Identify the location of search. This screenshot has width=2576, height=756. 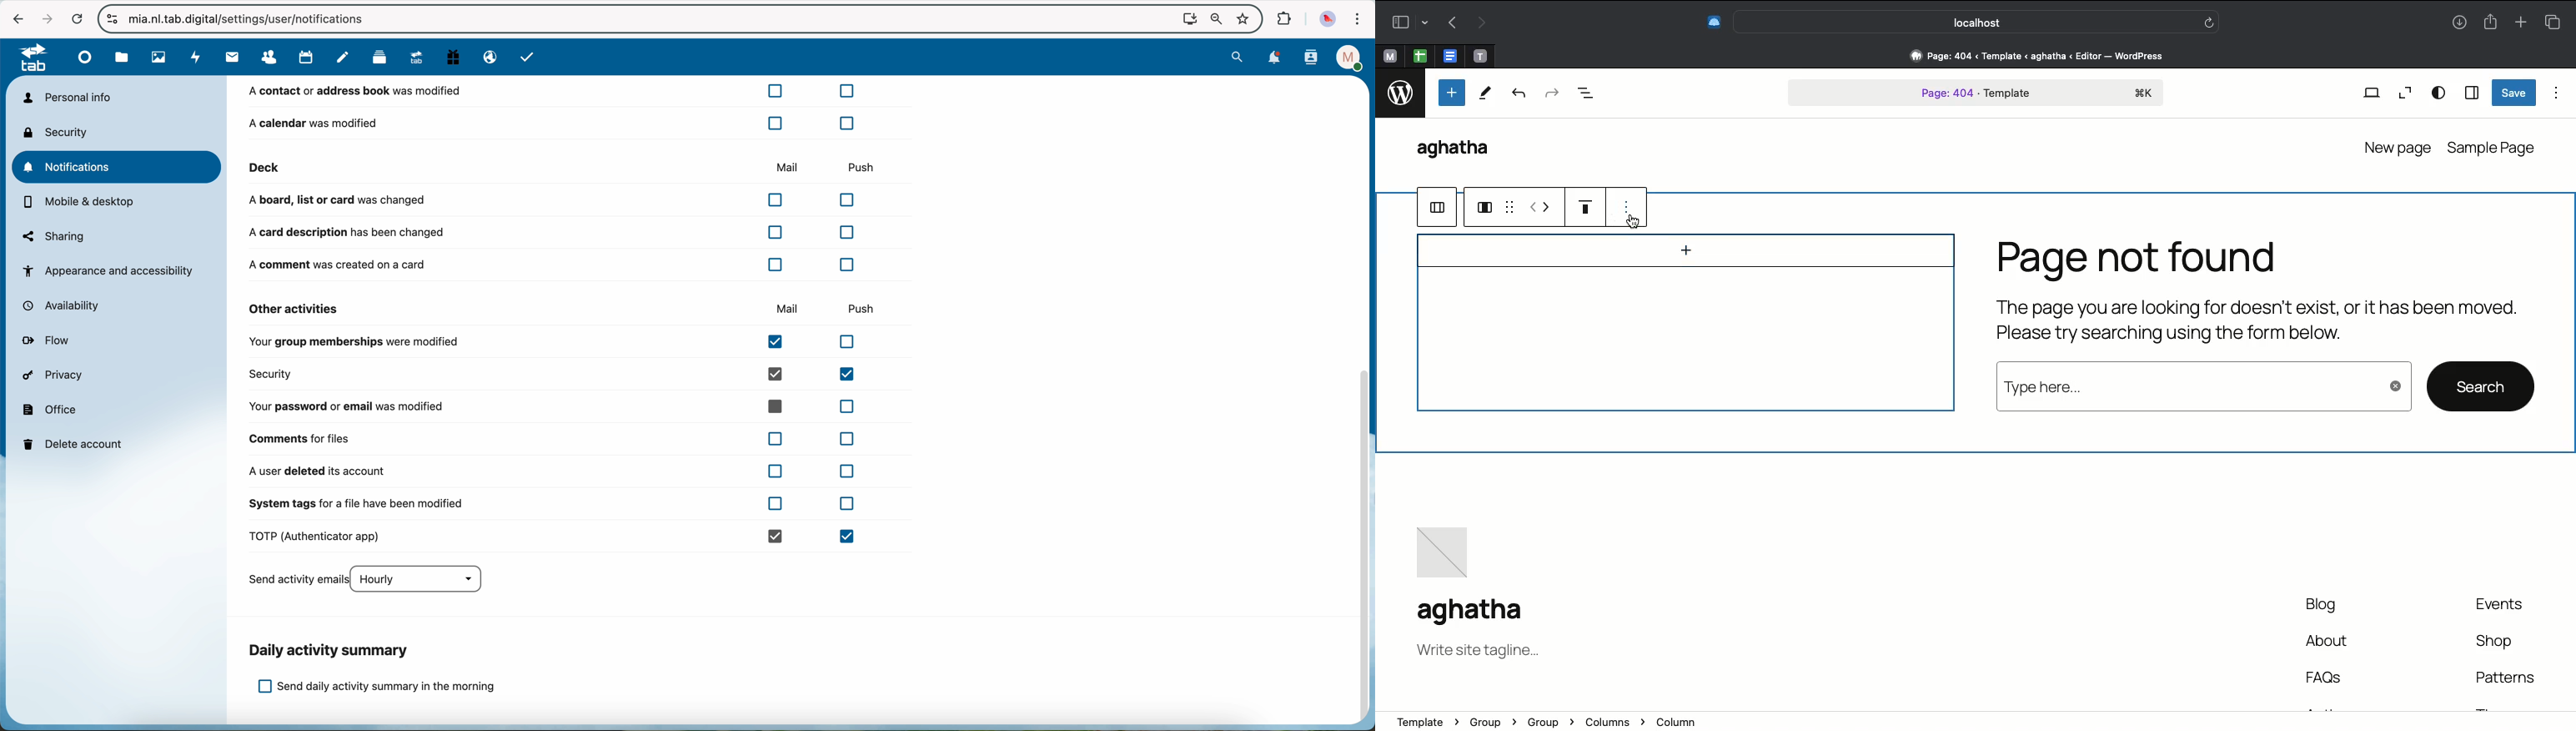
(1239, 57).